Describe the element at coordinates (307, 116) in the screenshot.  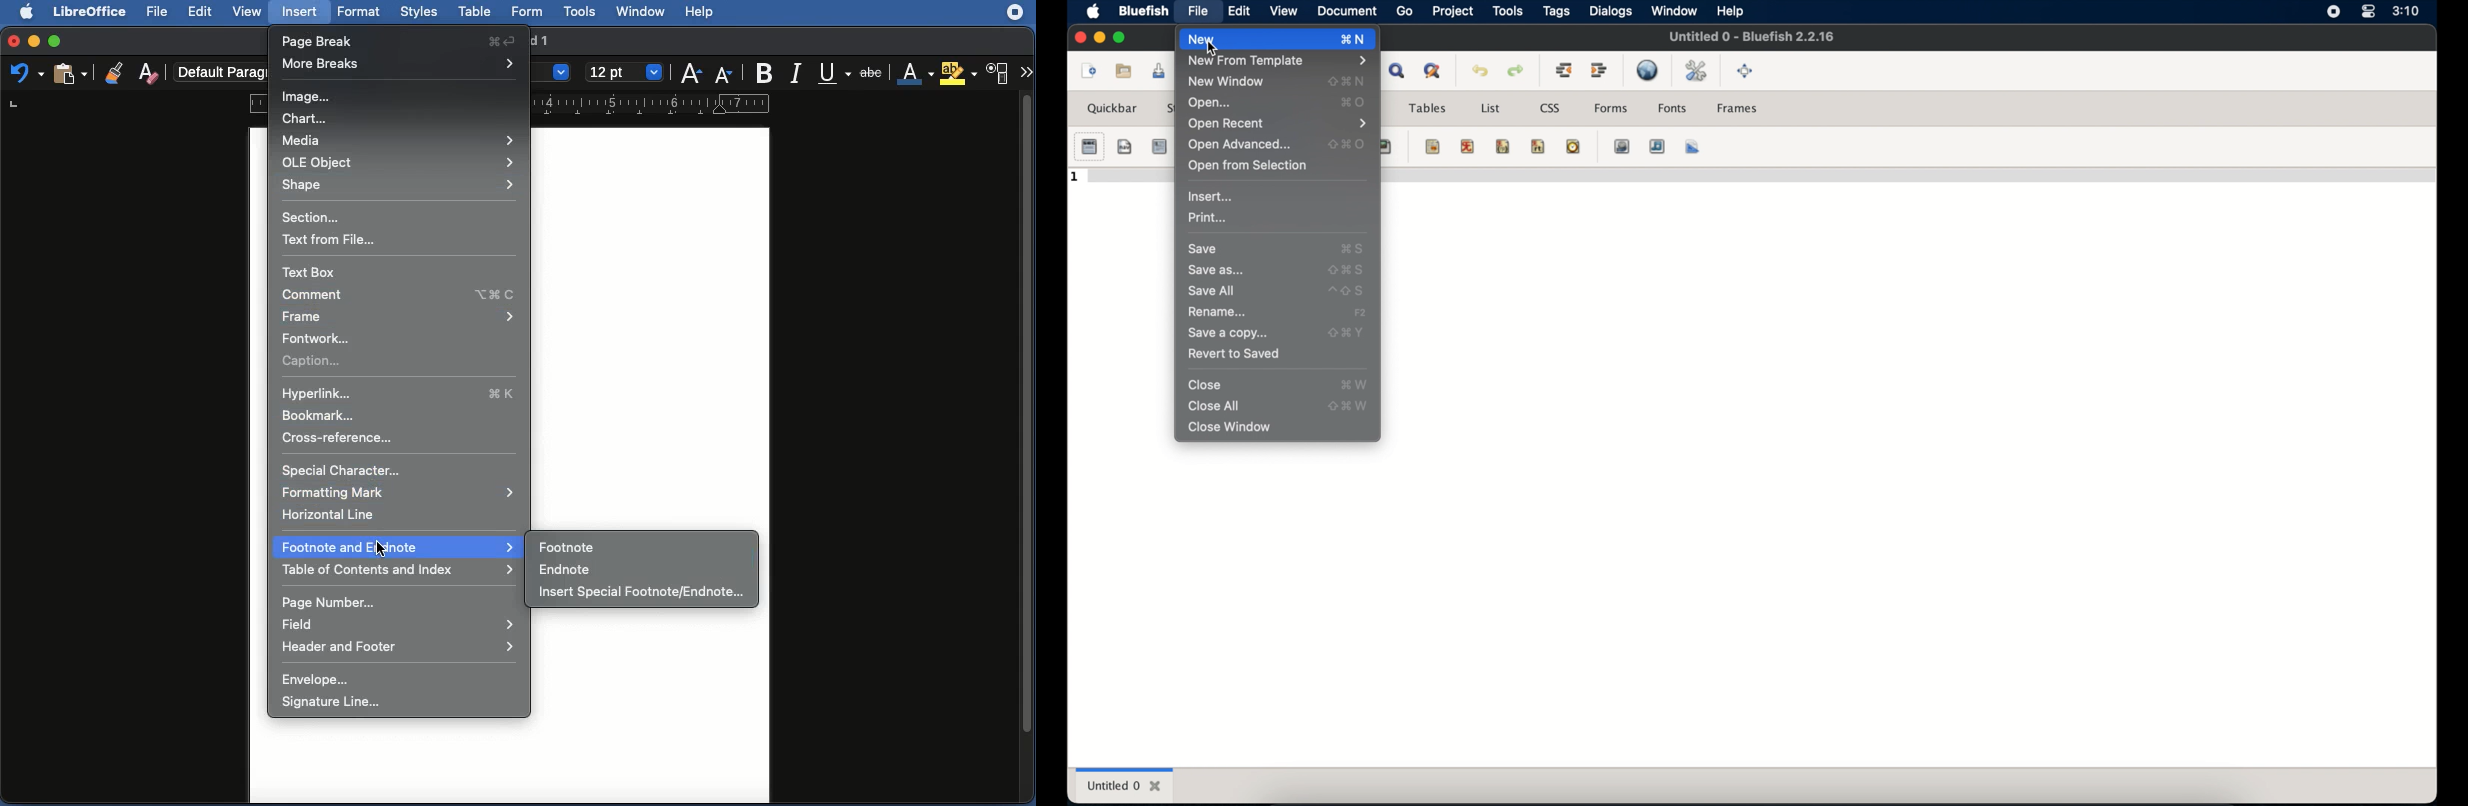
I see `Chart` at that location.